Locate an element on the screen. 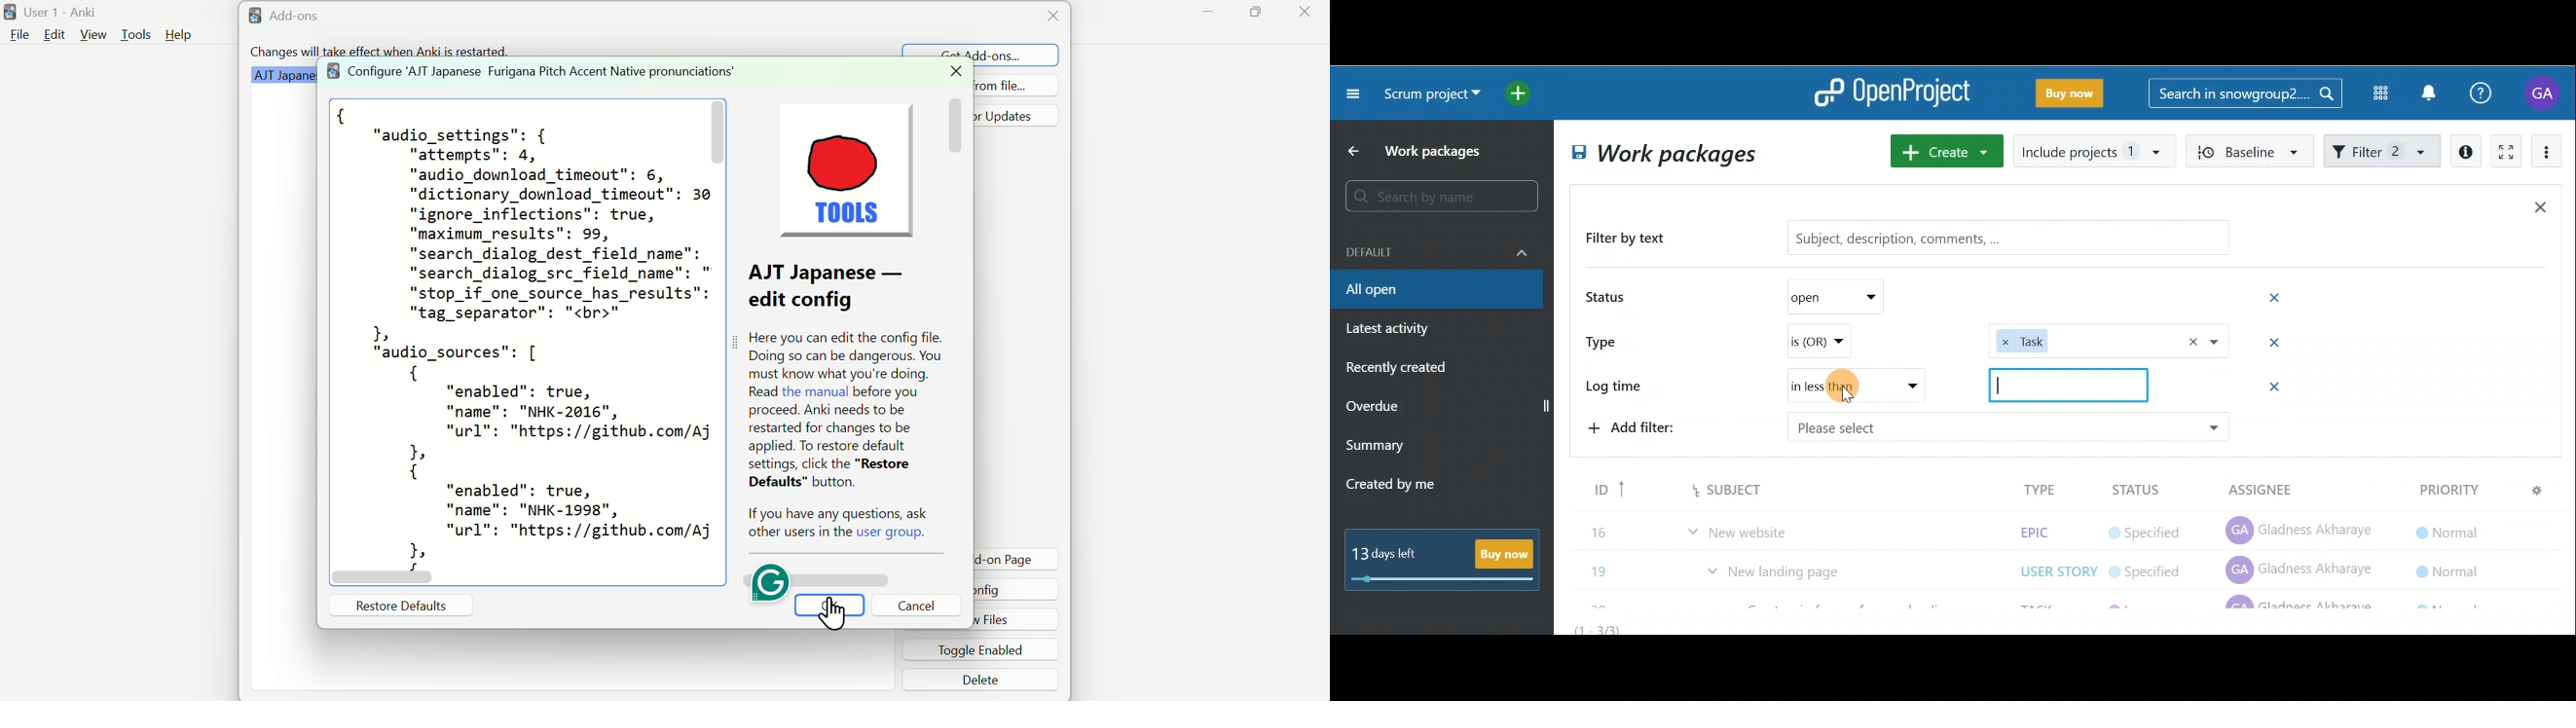 Image resolution: width=2576 pixels, height=728 pixels. Edit is located at coordinates (52, 37).